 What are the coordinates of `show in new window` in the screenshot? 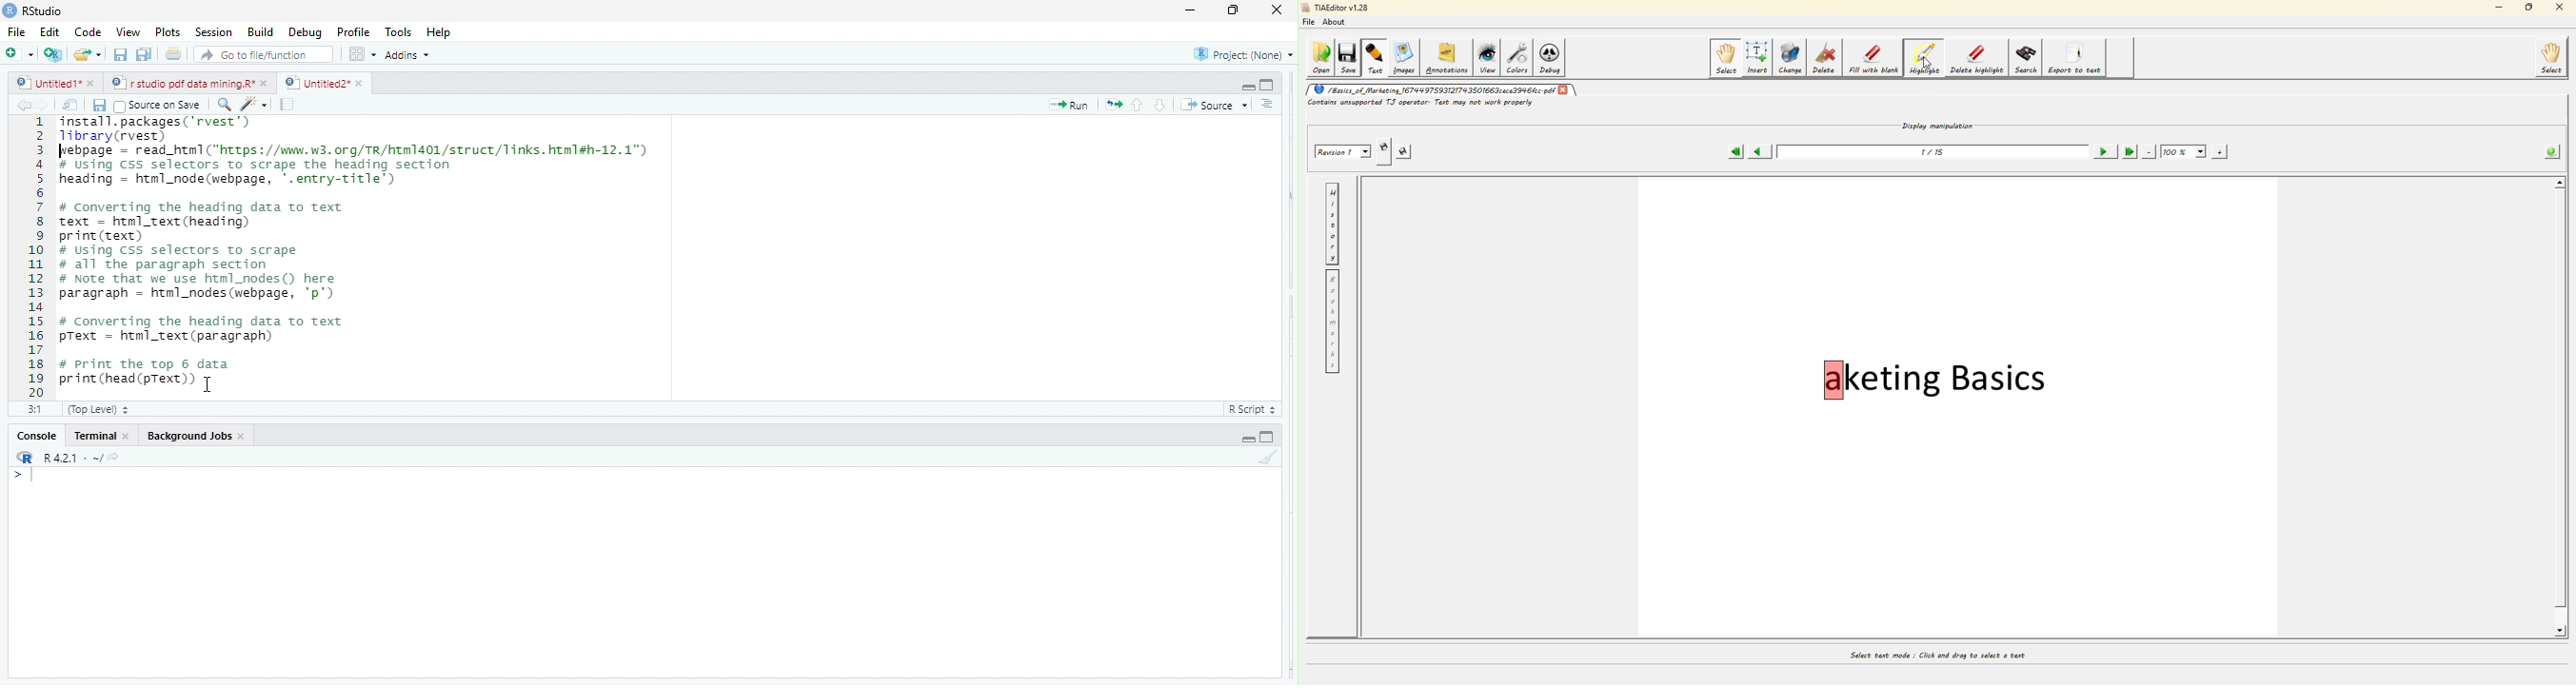 It's located at (71, 107).